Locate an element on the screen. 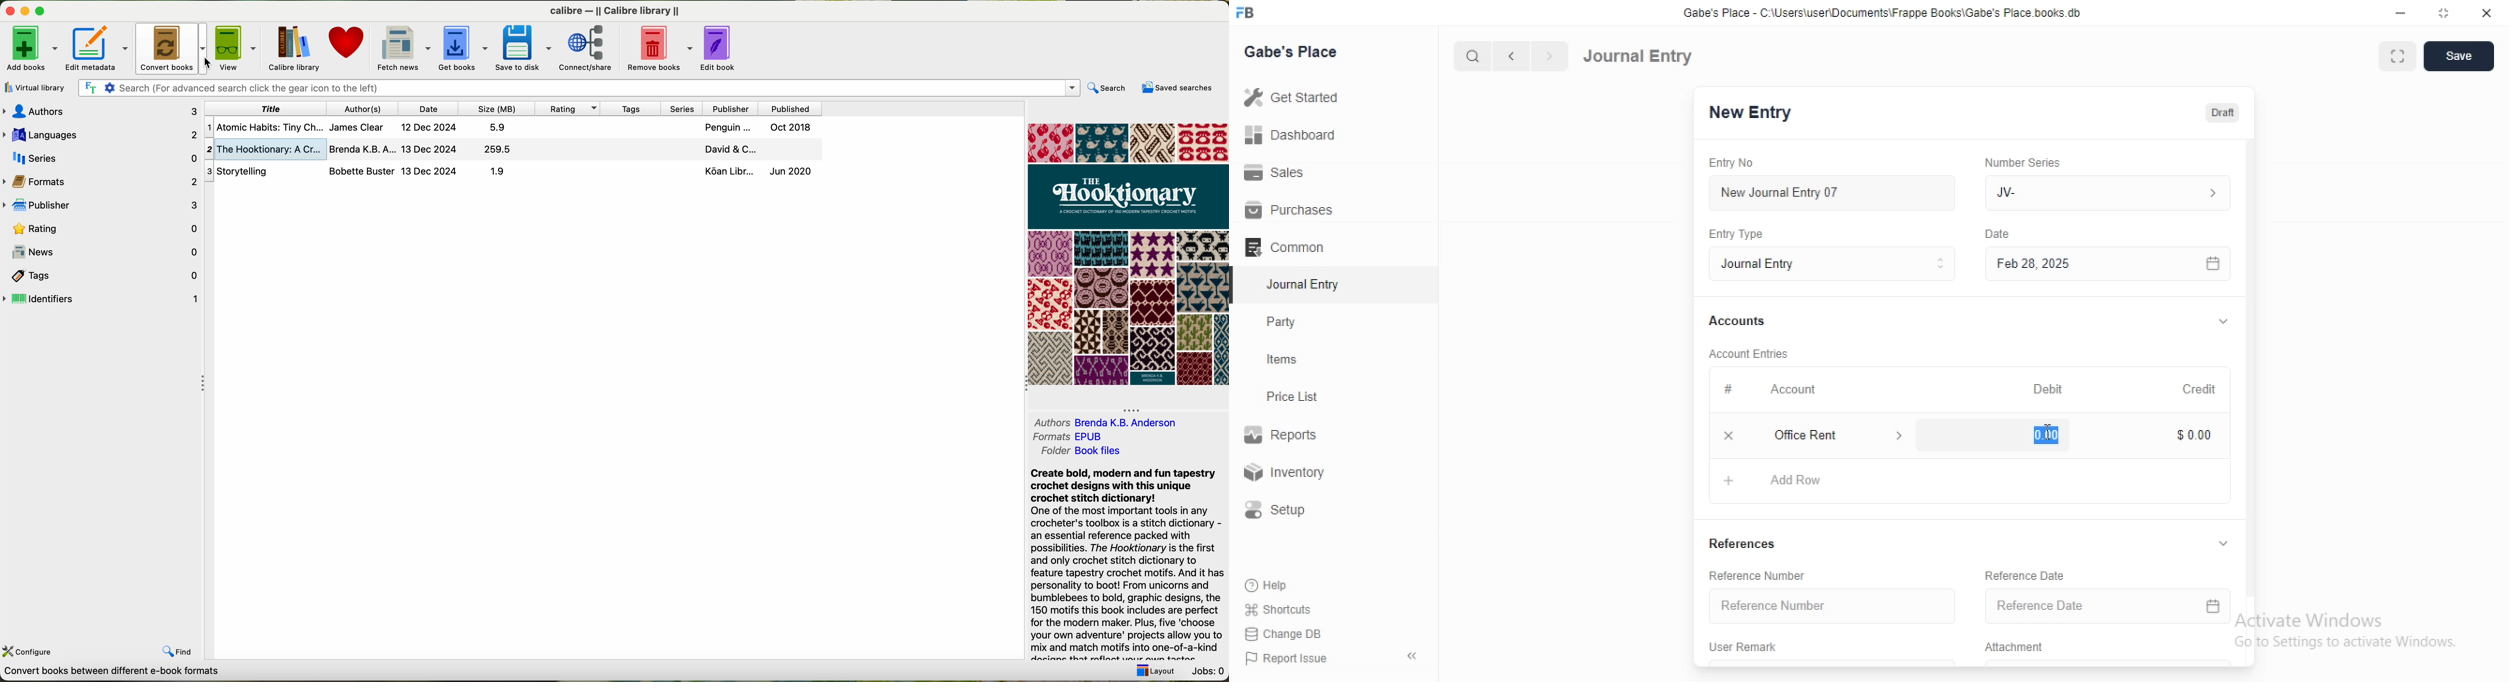 Image resolution: width=2520 pixels, height=700 pixels. References is located at coordinates (1750, 545).